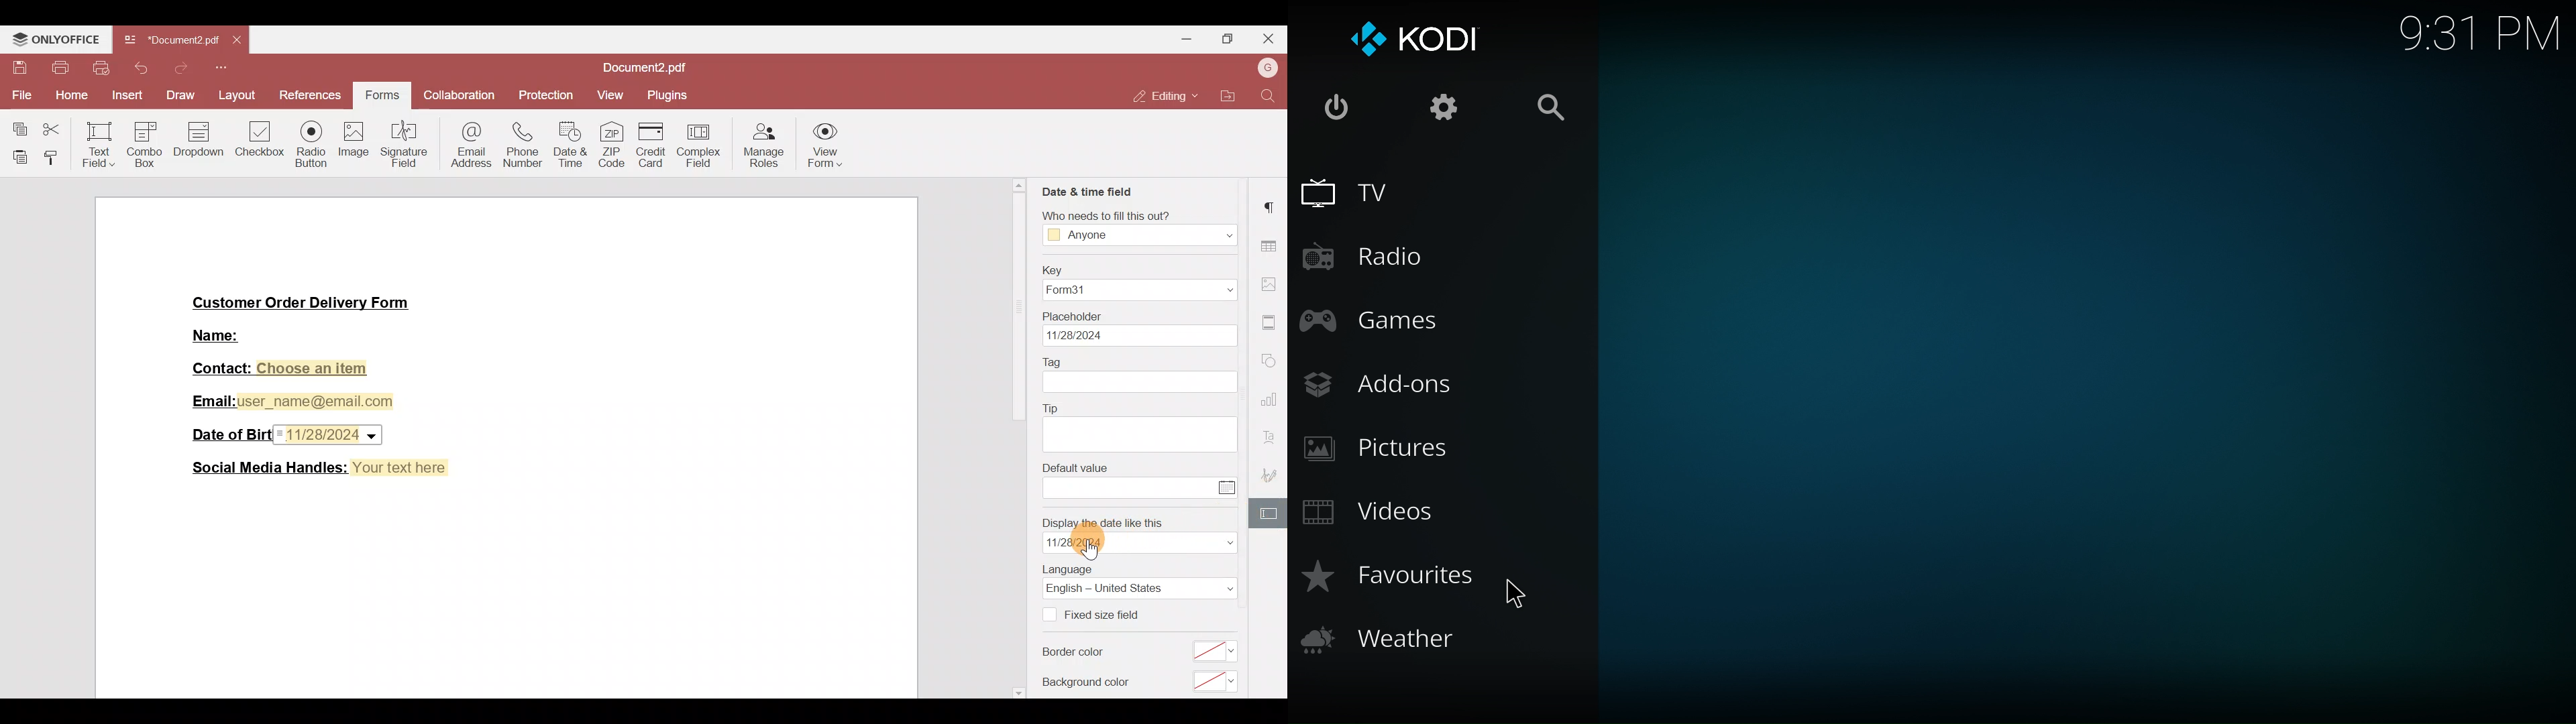 Image resolution: width=2576 pixels, height=728 pixels. What do you see at coordinates (1112, 614) in the screenshot?
I see `Fixed size field` at bounding box center [1112, 614].